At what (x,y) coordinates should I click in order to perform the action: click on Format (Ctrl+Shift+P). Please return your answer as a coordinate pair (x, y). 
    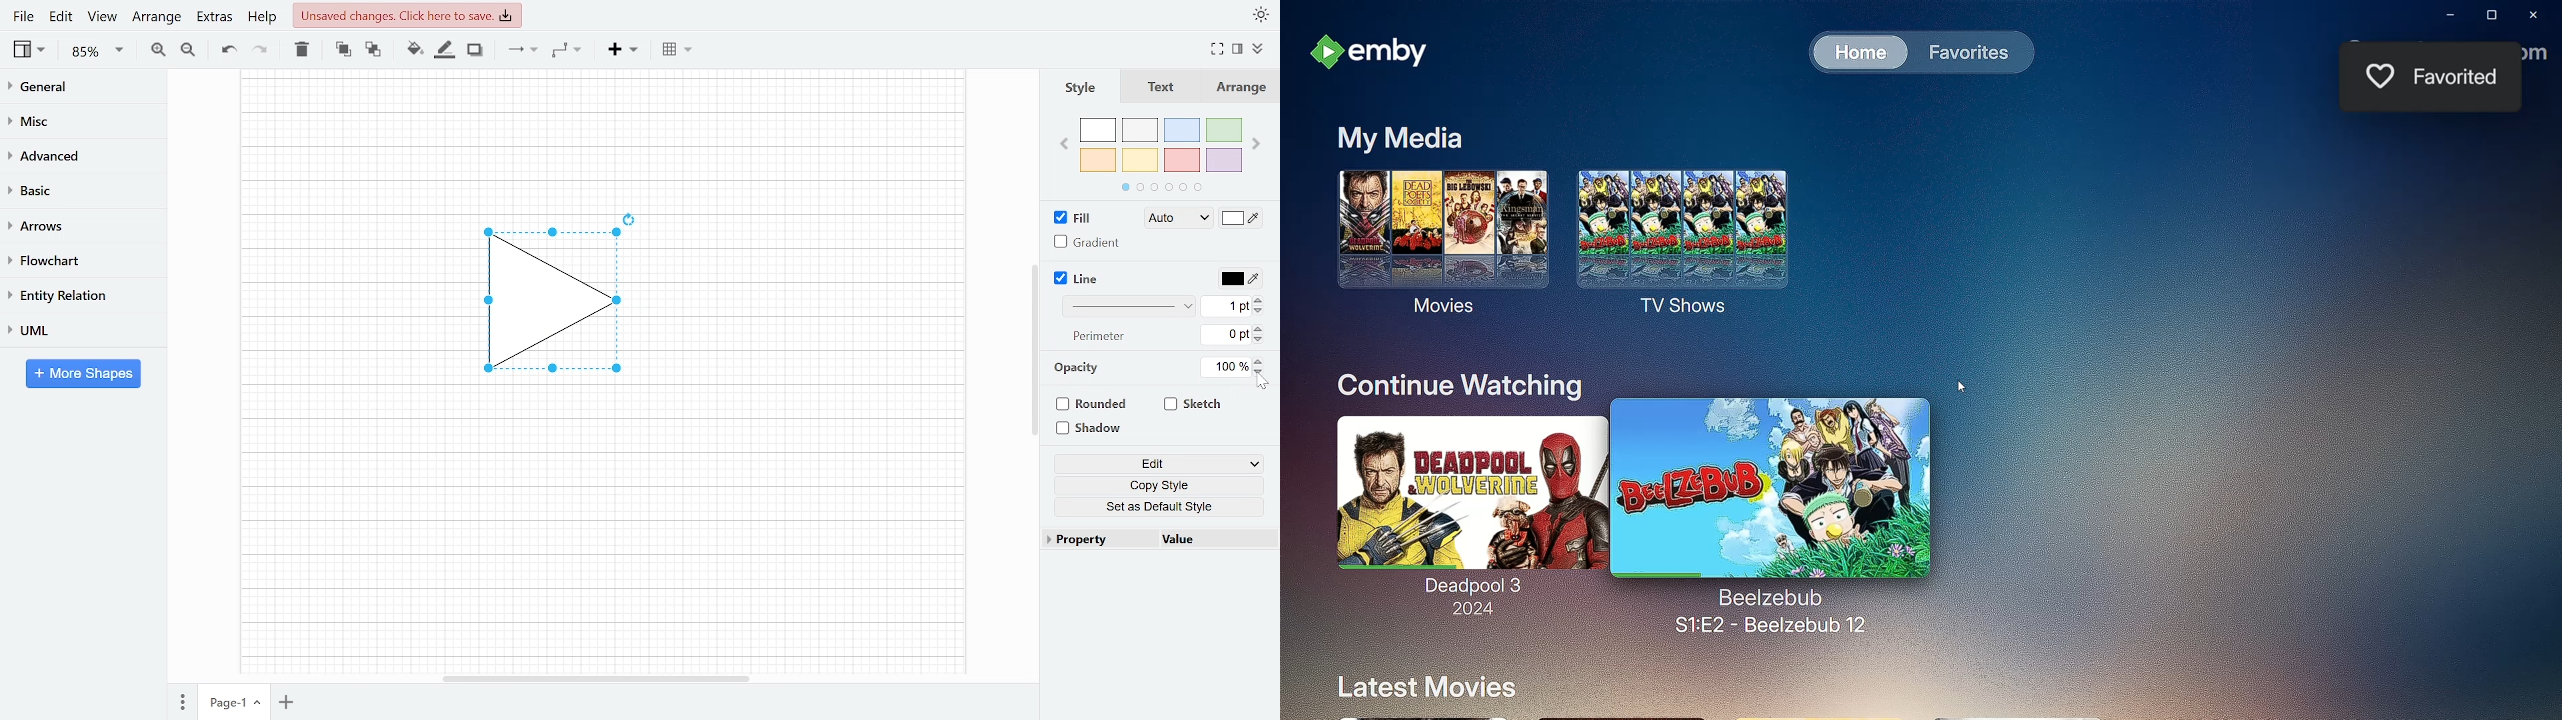
    Looking at the image, I should click on (1238, 50).